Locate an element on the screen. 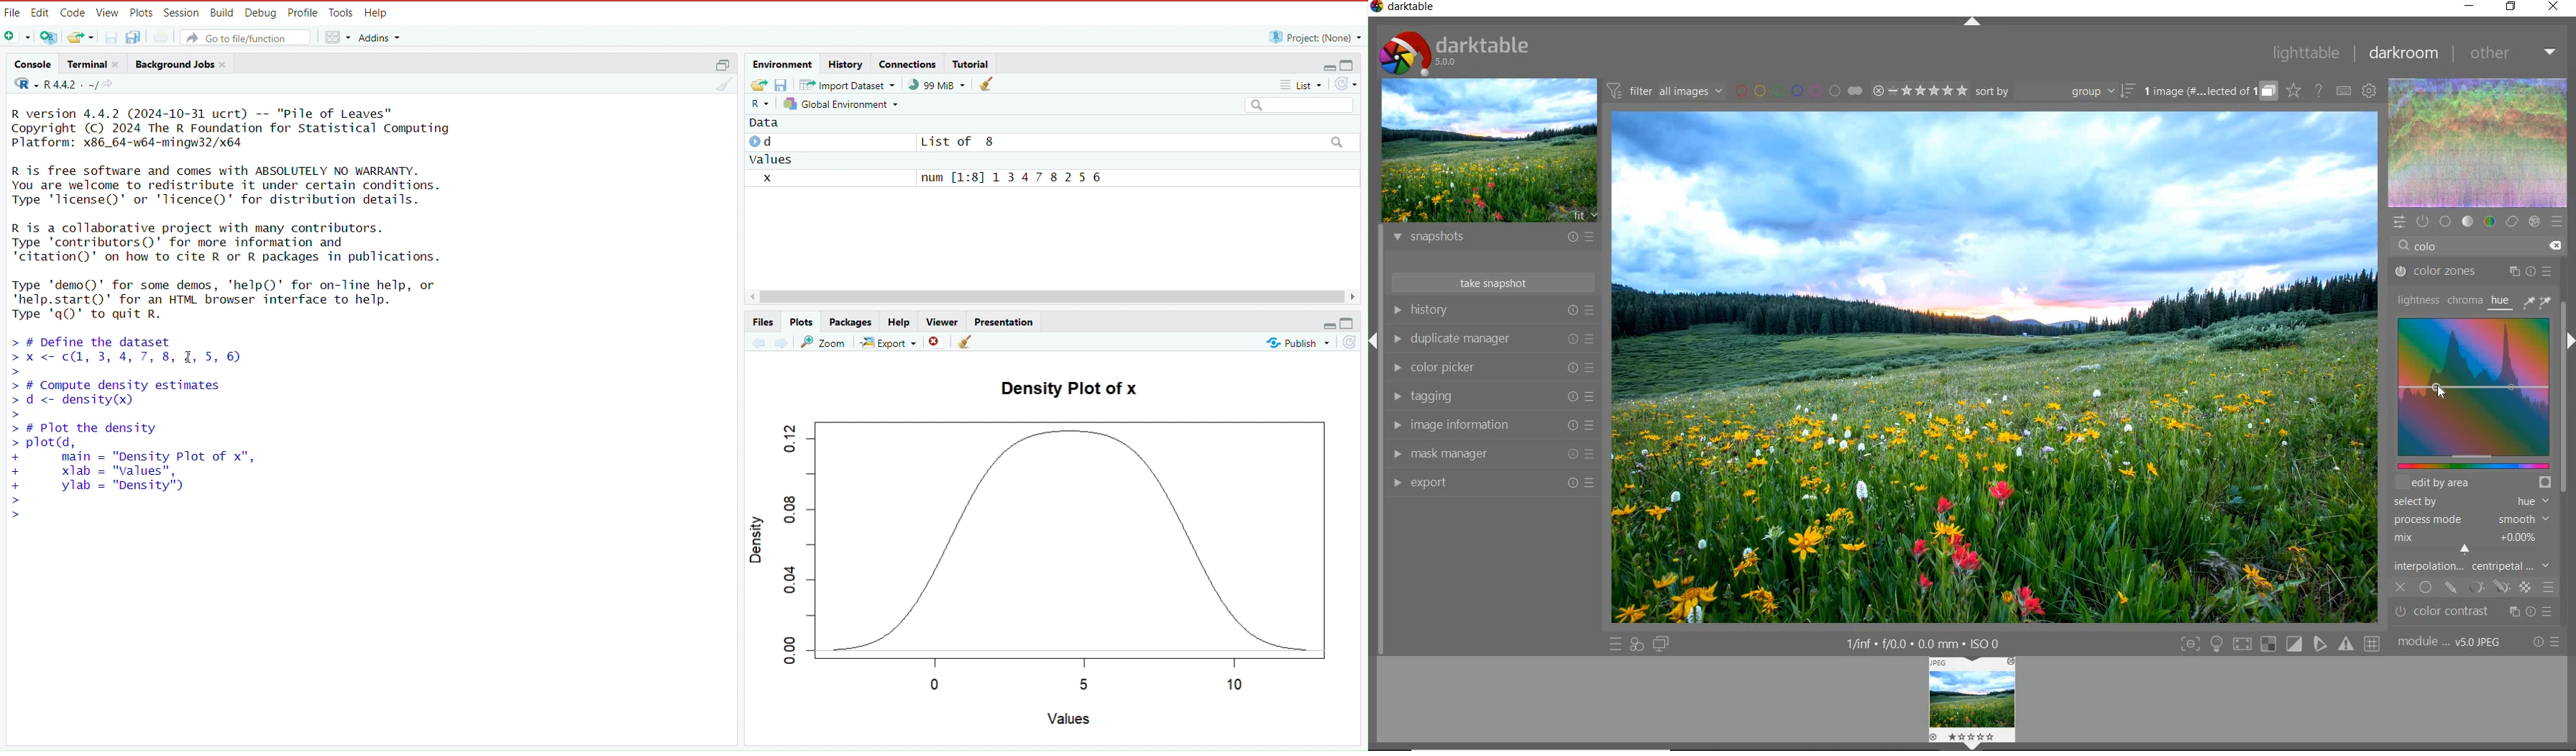 The height and width of the screenshot is (756, 2576). scrollbar is located at coordinates (2563, 454).